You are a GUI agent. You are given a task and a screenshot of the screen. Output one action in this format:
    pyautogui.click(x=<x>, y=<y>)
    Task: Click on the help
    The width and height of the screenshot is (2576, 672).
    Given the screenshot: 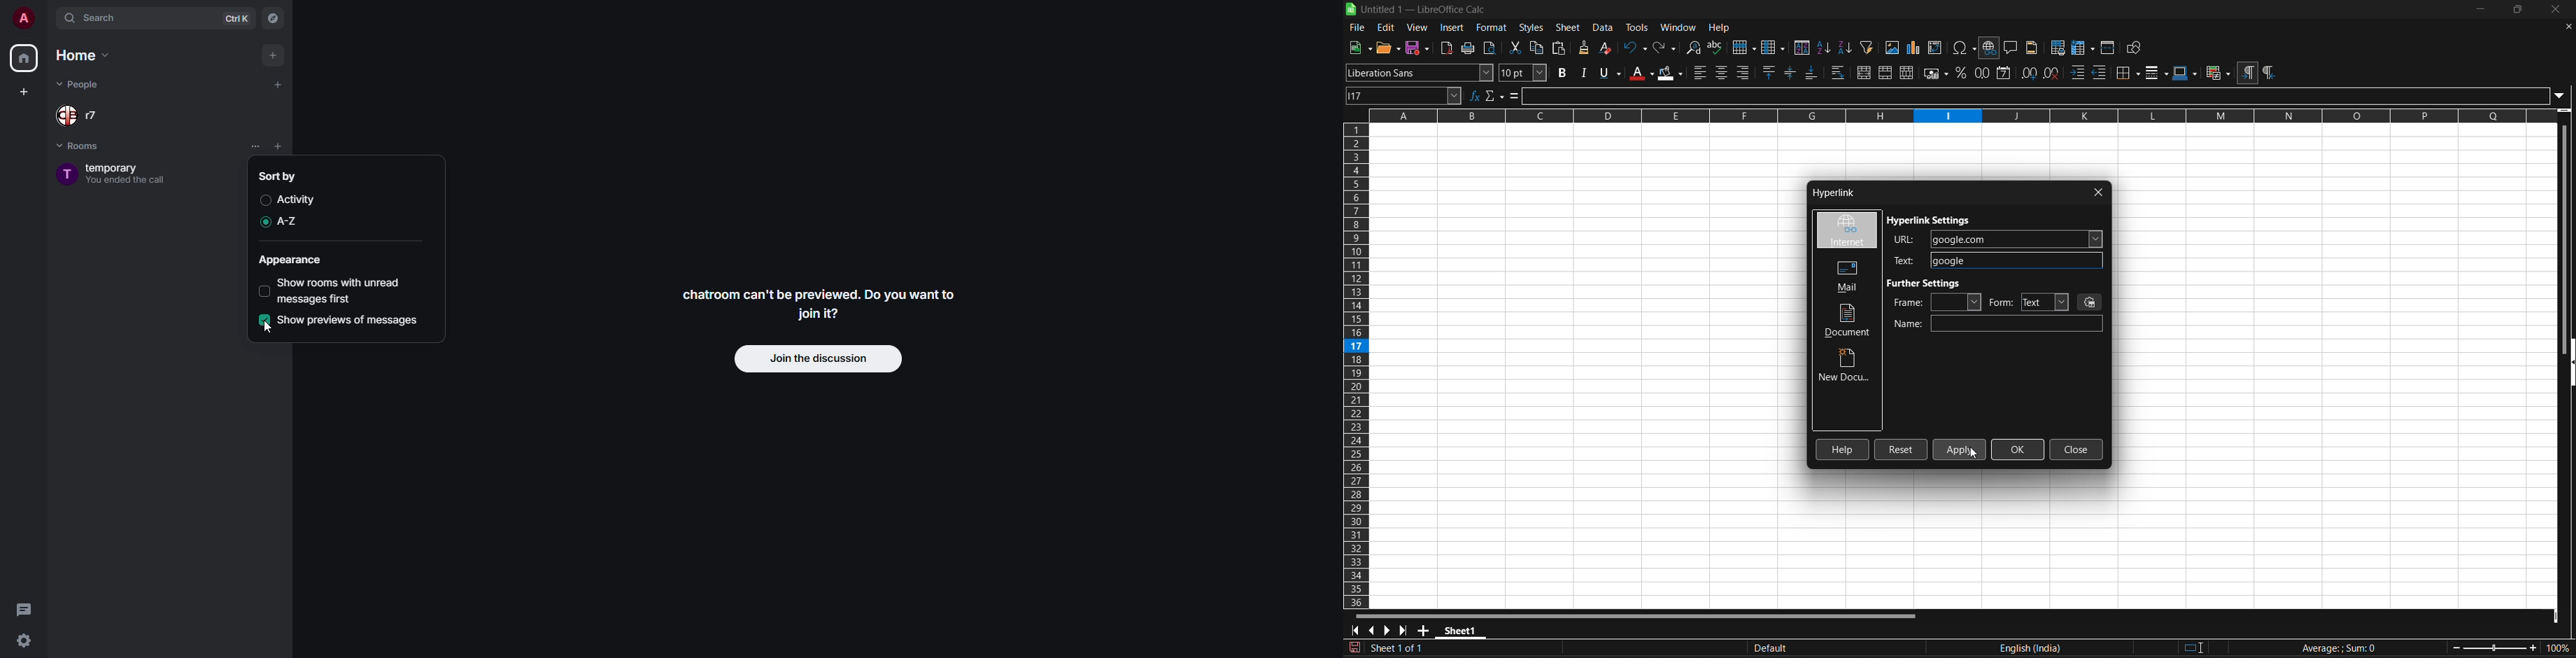 What is the action you would take?
    pyautogui.click(x=1844, y=449)
    